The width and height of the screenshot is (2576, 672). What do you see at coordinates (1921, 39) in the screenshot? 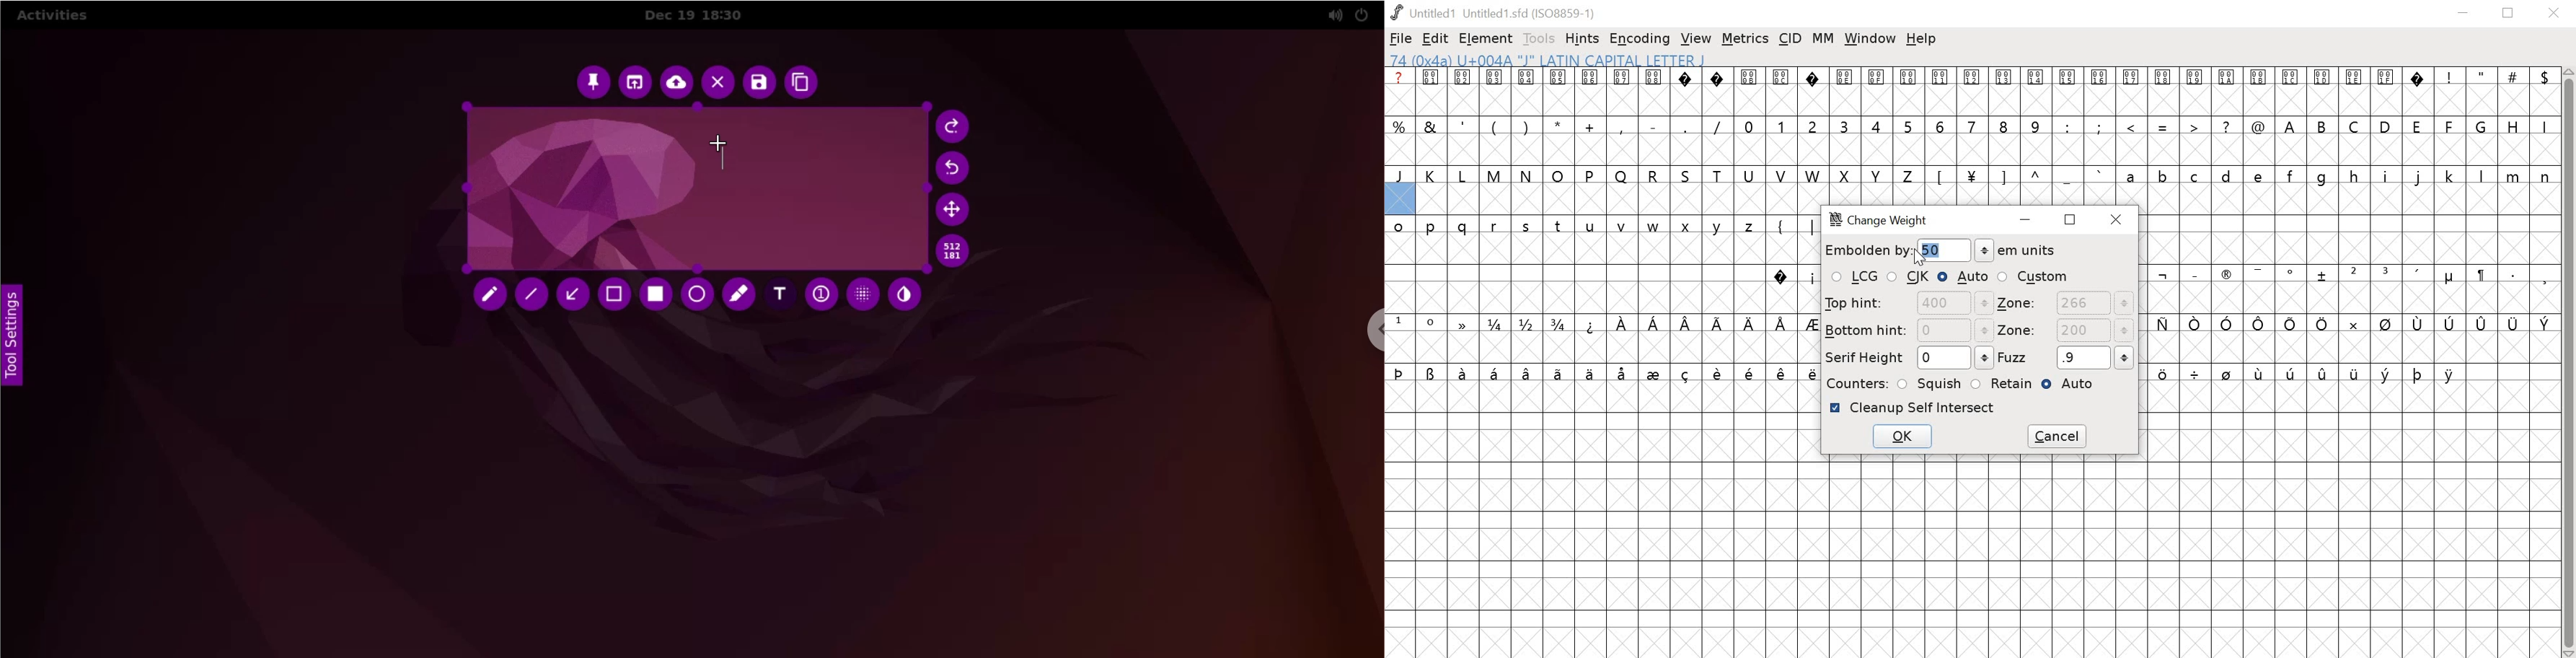
I see `help` at bounding box center [1921, 39].